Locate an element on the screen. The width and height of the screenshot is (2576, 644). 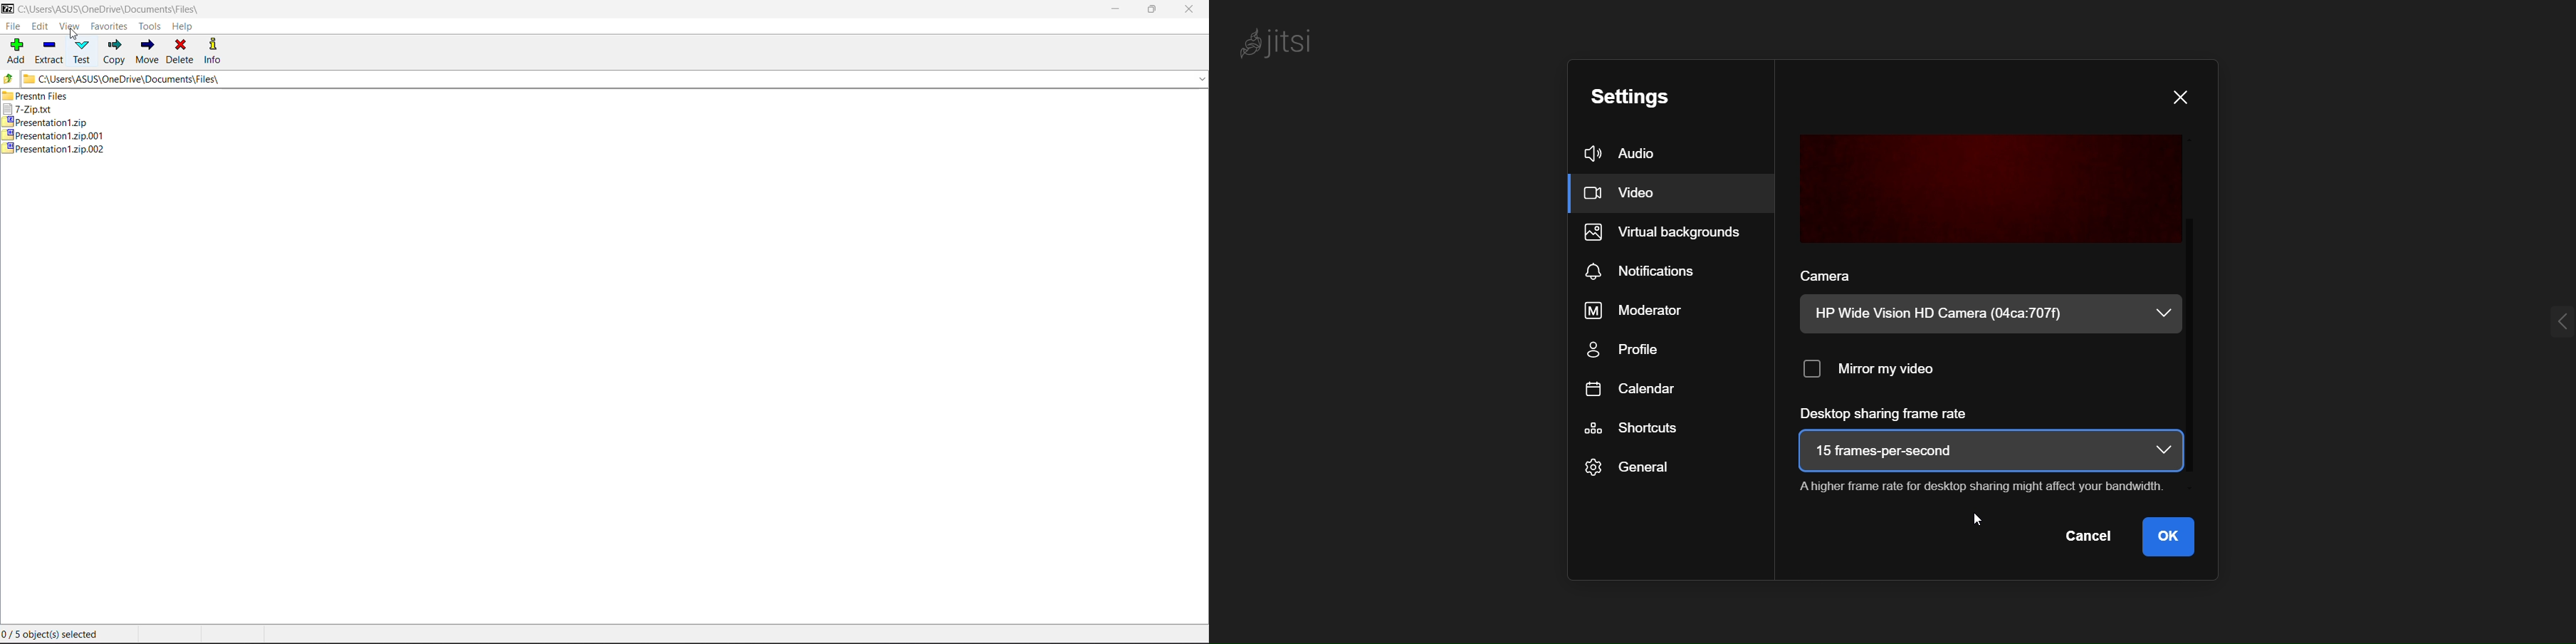
Move Up one level is located at coordinates (9, 78).